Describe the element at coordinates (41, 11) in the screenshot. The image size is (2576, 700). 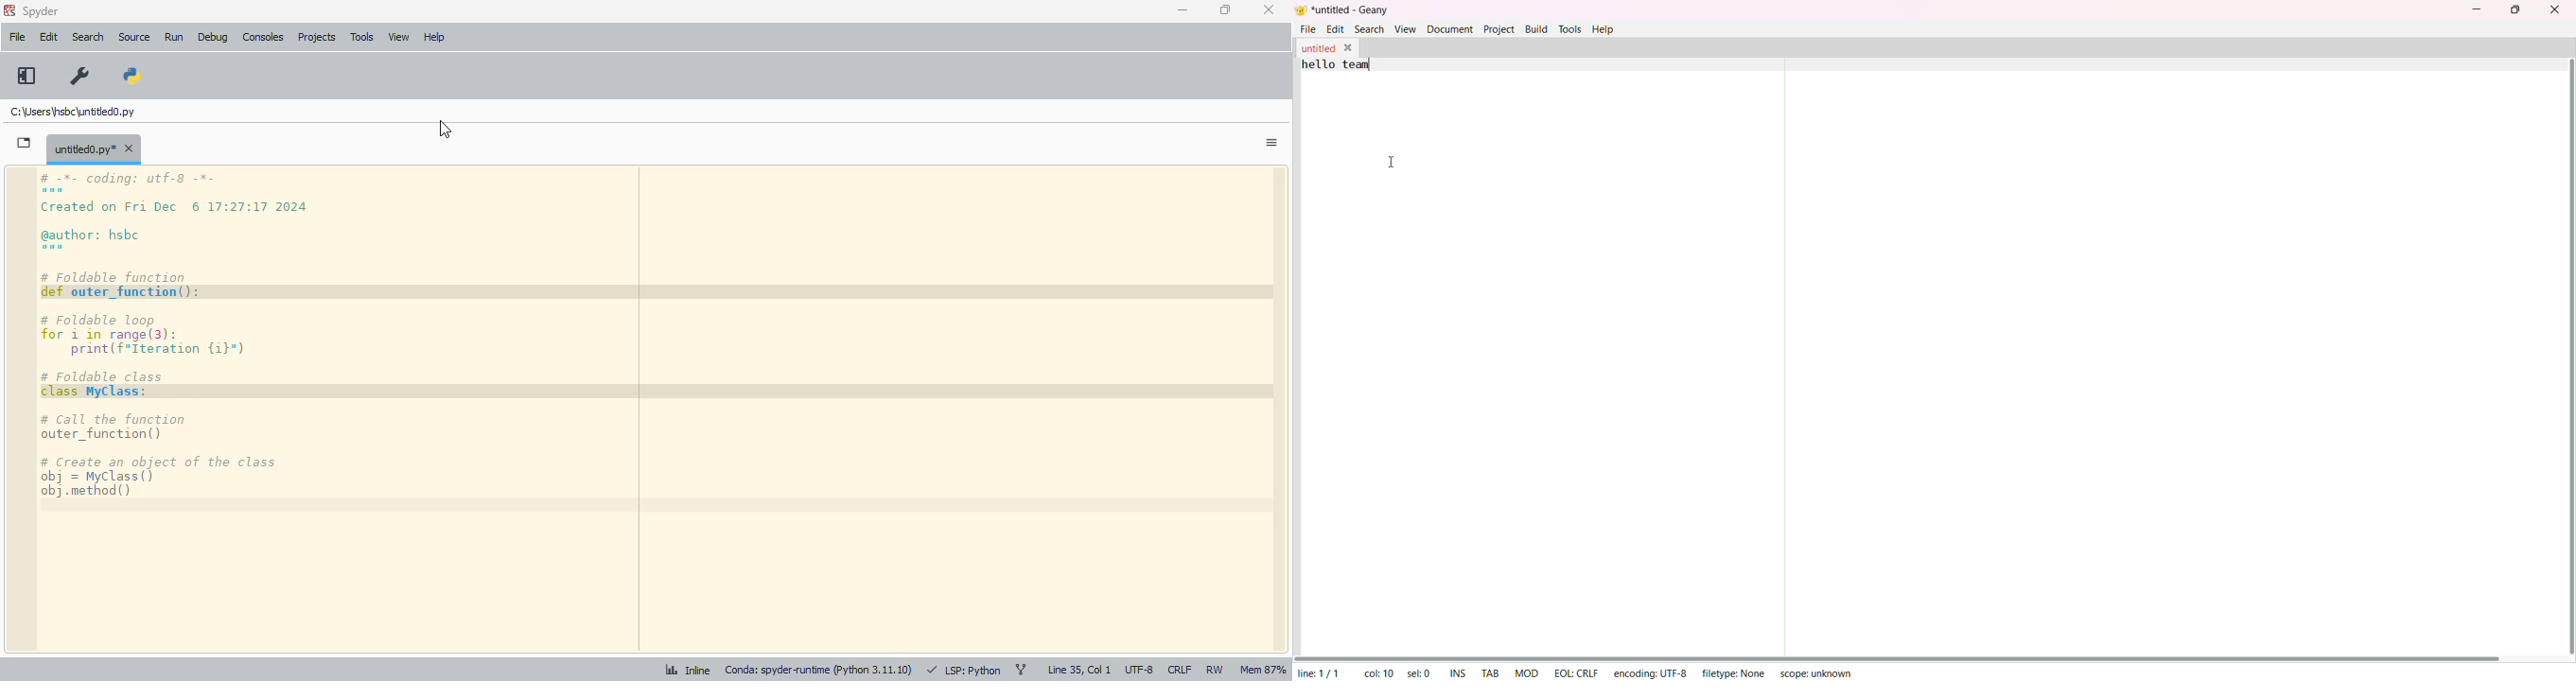
I see `spyder` at that location.